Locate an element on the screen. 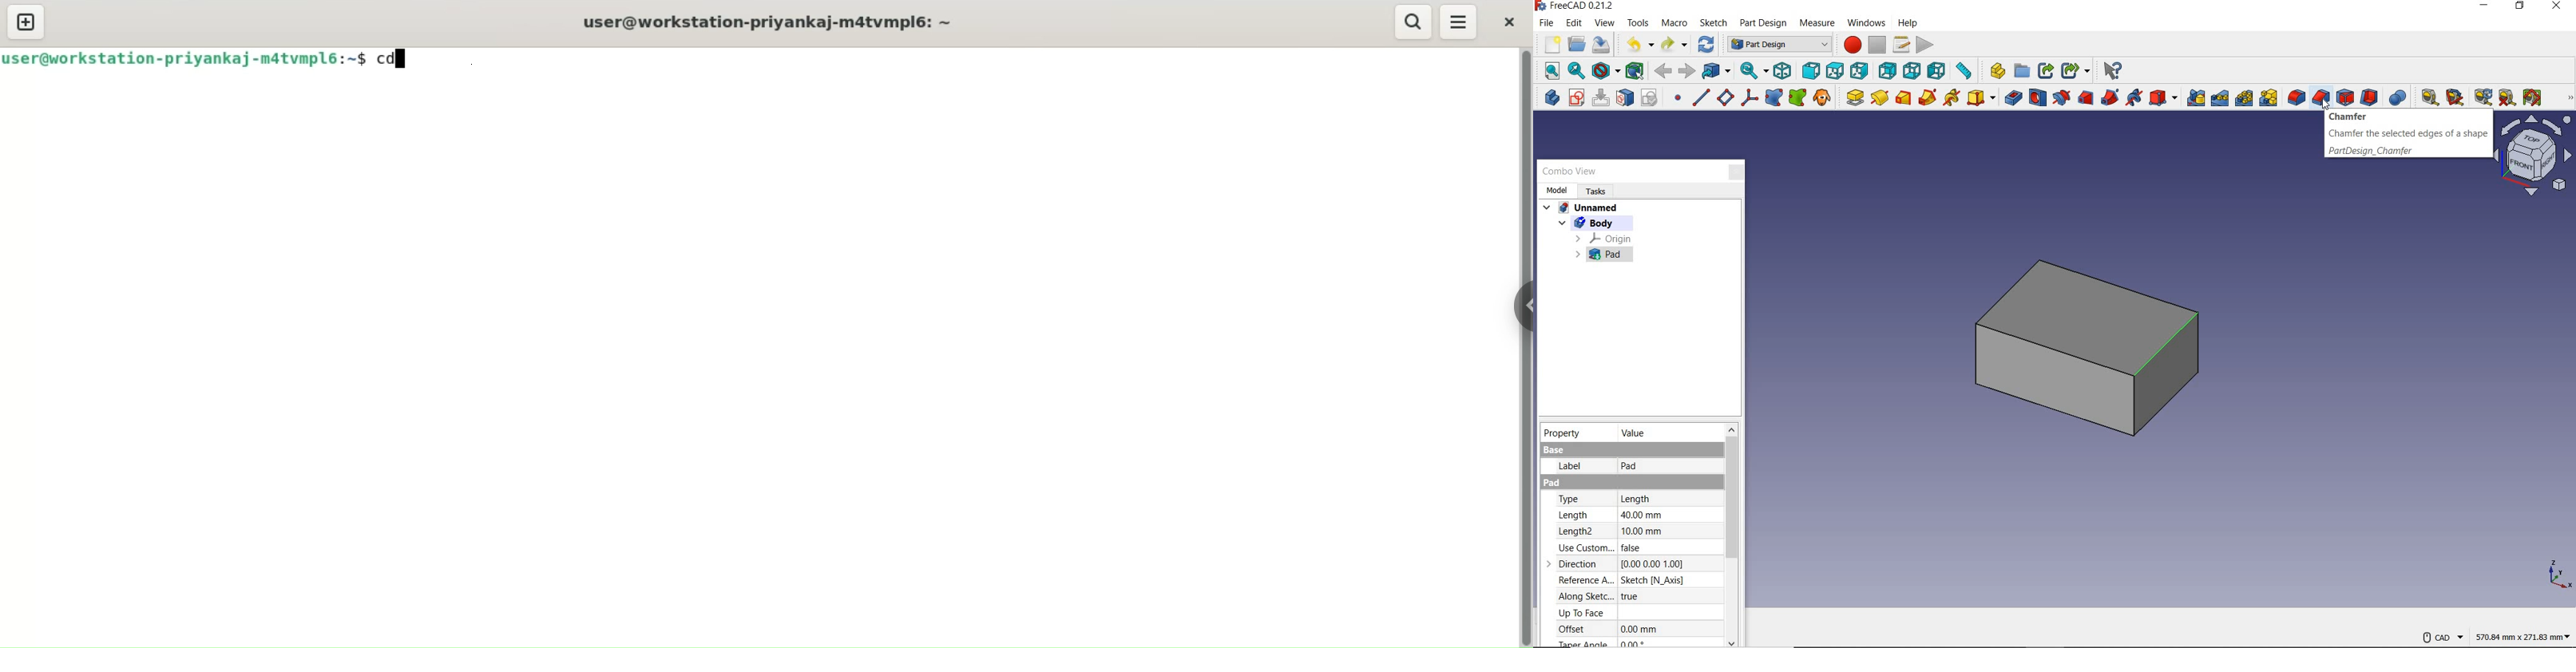 This screenshot has width=2576, height=672. create a clone is located at coordinates (1824, 97).